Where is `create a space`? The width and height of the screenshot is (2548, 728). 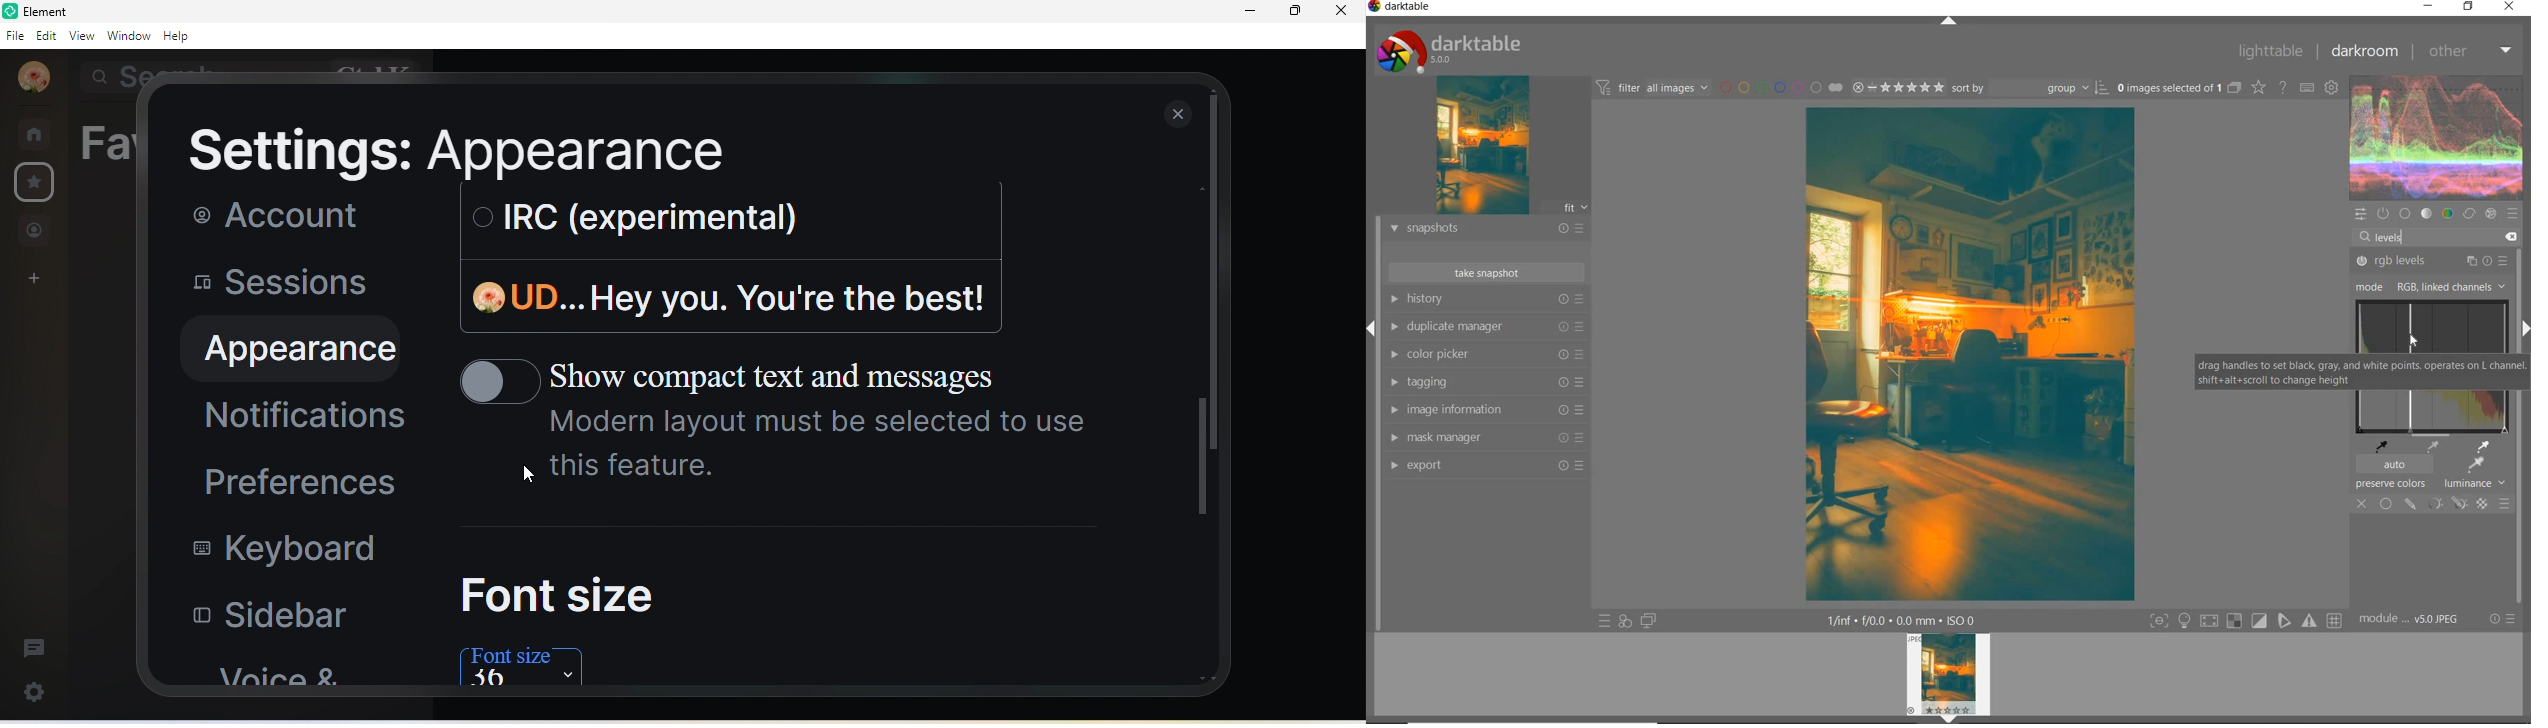
create a space is located at coordinates (35, 280).